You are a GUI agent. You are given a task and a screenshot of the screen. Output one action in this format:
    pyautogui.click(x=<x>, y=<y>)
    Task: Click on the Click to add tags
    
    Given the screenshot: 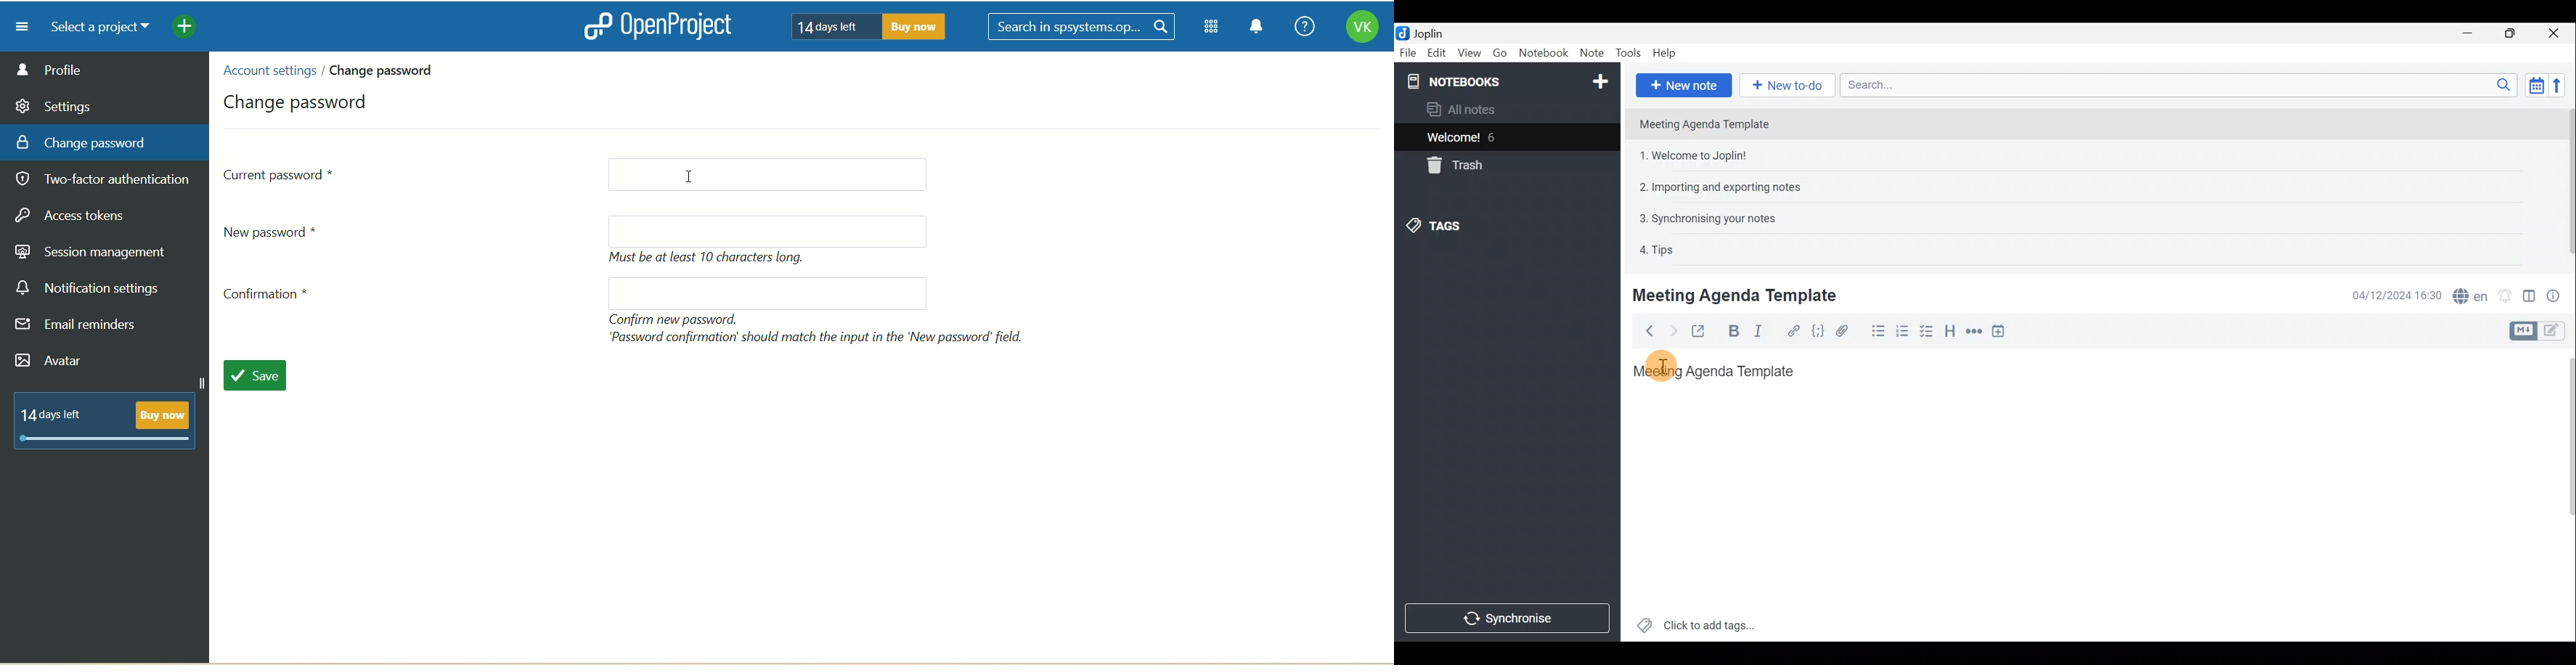 What is the action you would take?
    pyautogui.click(x=1713, y=623)
    